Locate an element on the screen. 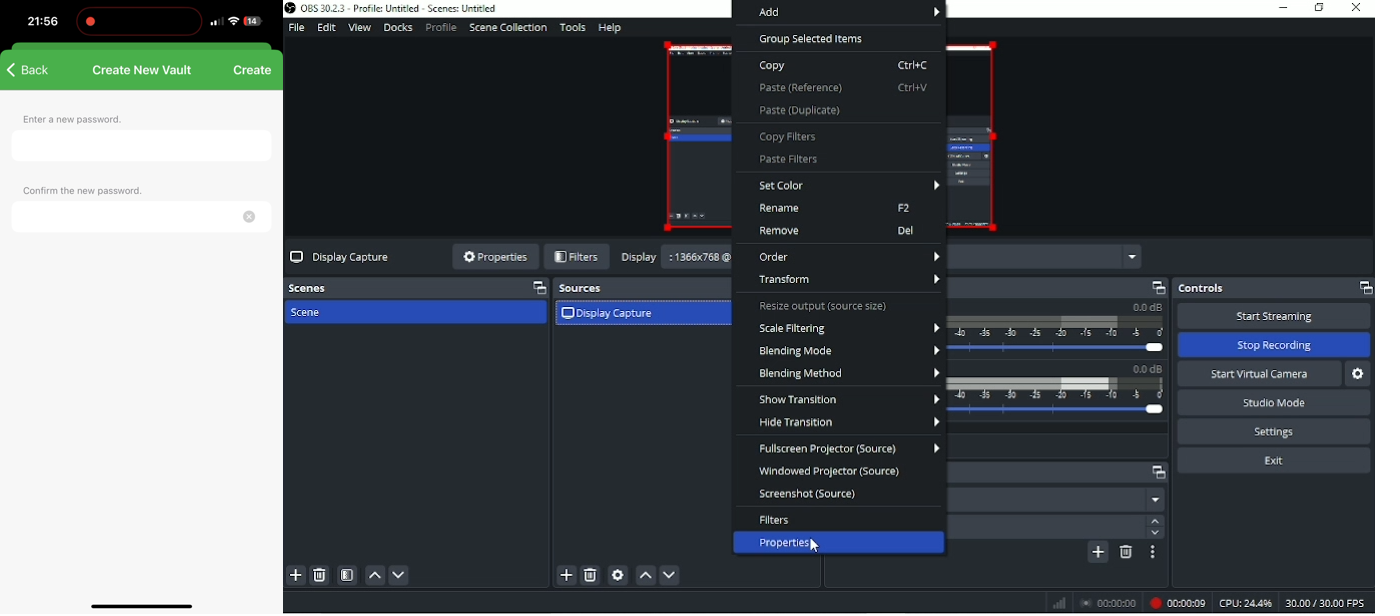 Image resolution: width=1400 pixels, height=616 pixels. Stop recording is located at coordinates (1108, 602).